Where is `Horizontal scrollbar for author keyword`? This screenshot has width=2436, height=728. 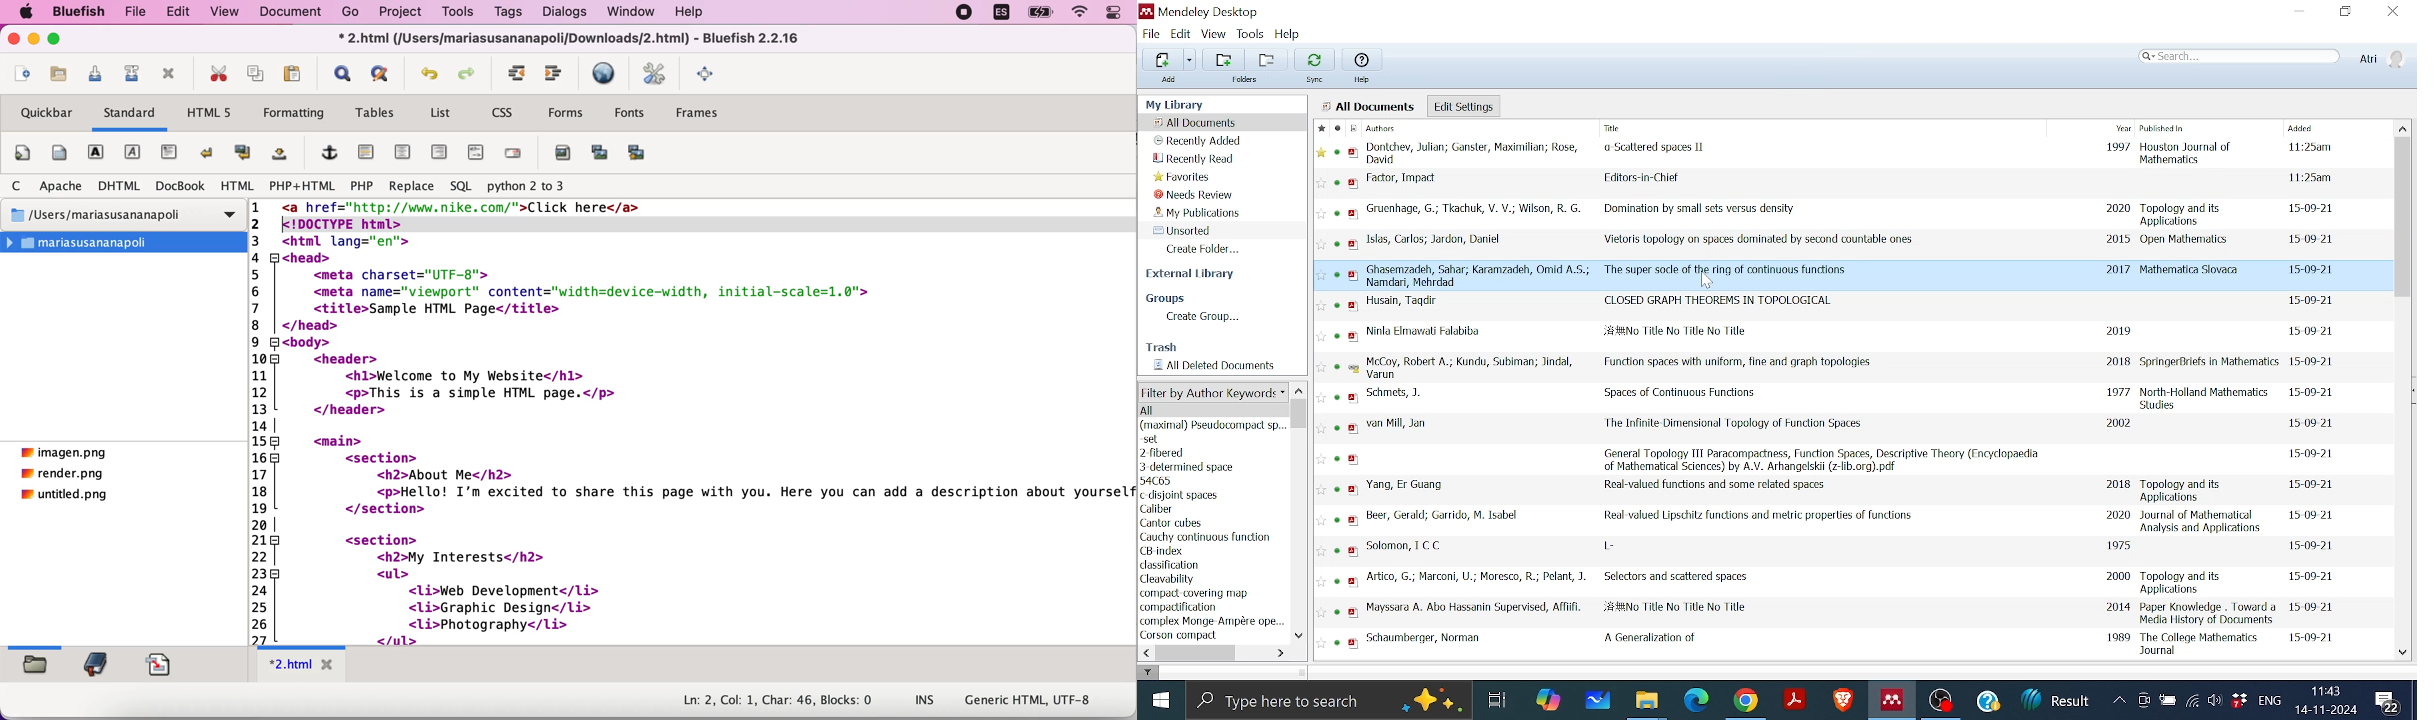 Horizontal scrollbar for author keyword is located at coordinates (1196, 654).